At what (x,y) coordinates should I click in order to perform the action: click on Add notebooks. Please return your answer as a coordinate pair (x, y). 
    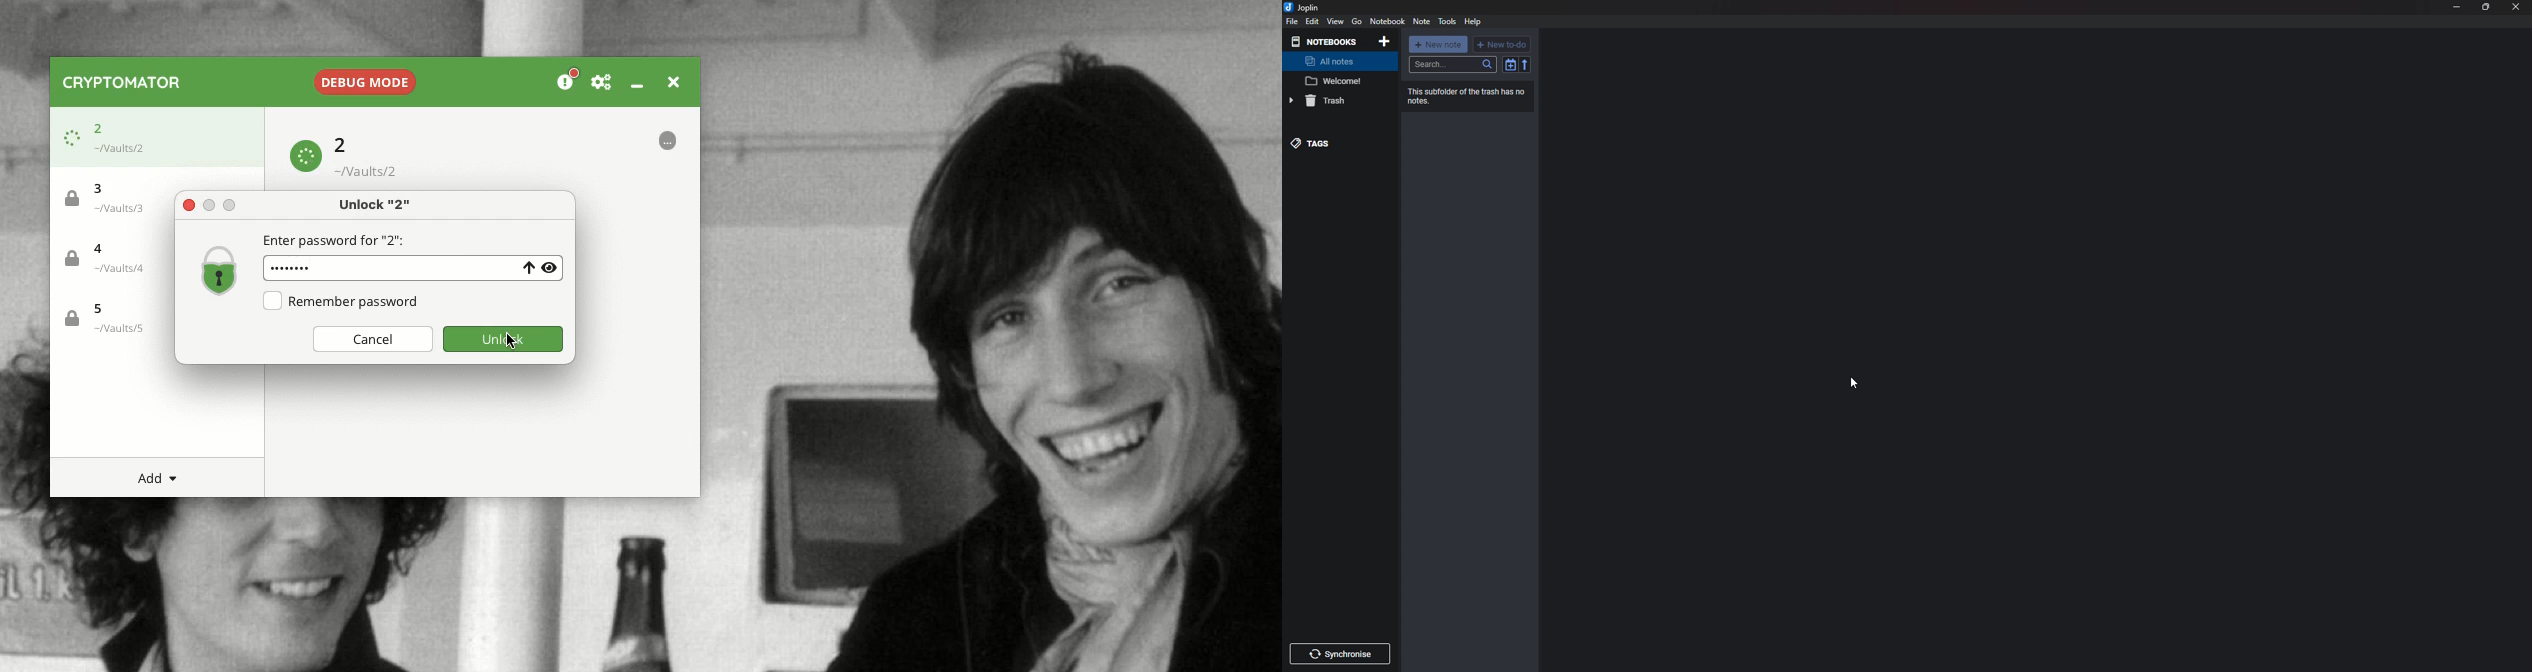
    Looking at the image, I should click on (1384, 40).